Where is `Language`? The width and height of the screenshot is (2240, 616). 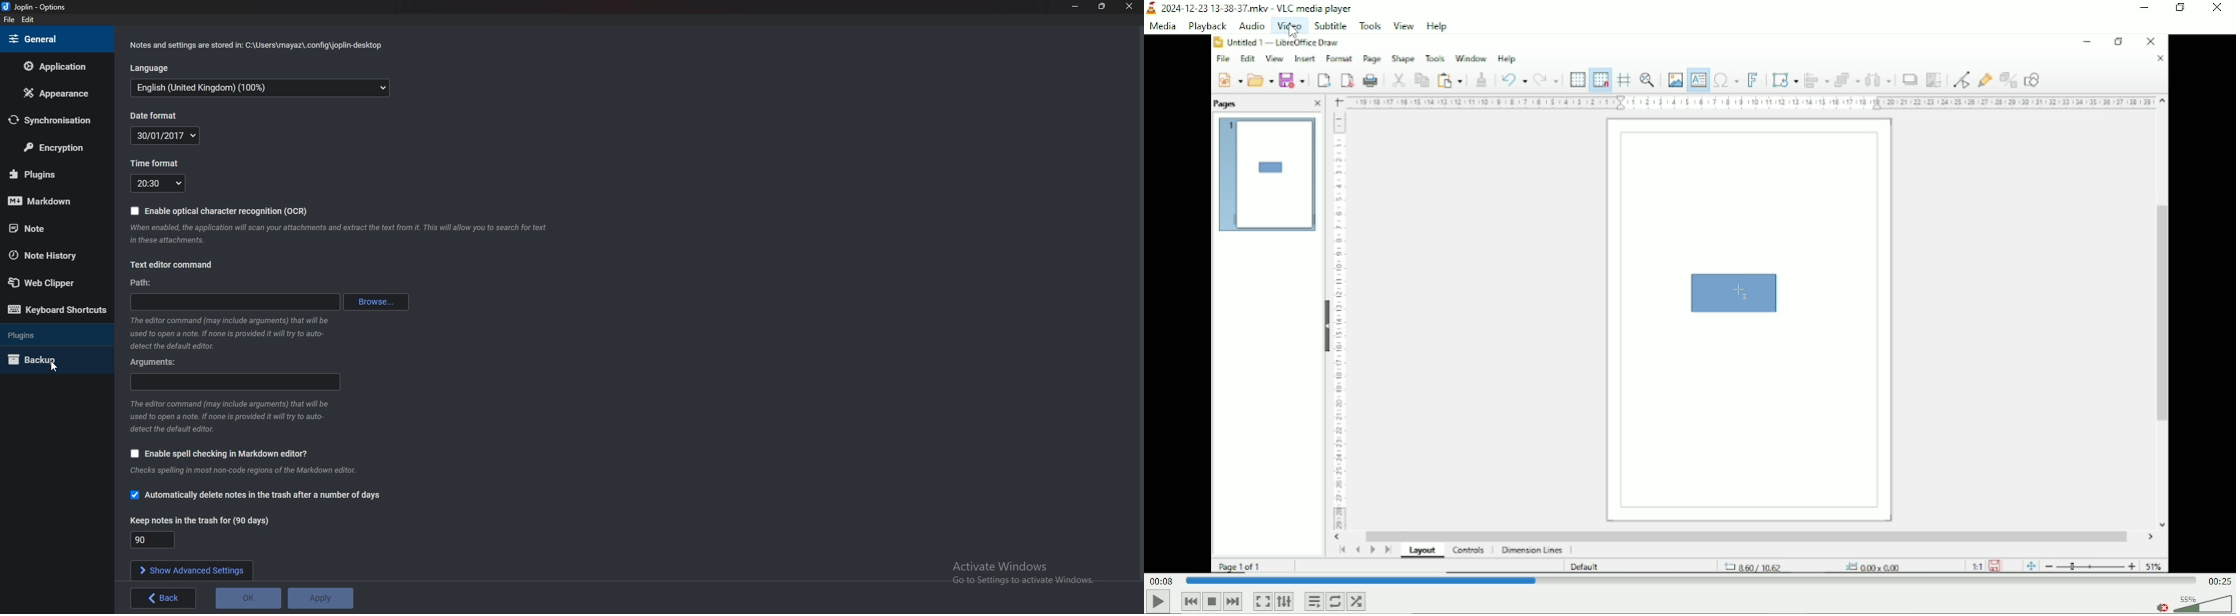
Language is located at coordinates (149, 68).